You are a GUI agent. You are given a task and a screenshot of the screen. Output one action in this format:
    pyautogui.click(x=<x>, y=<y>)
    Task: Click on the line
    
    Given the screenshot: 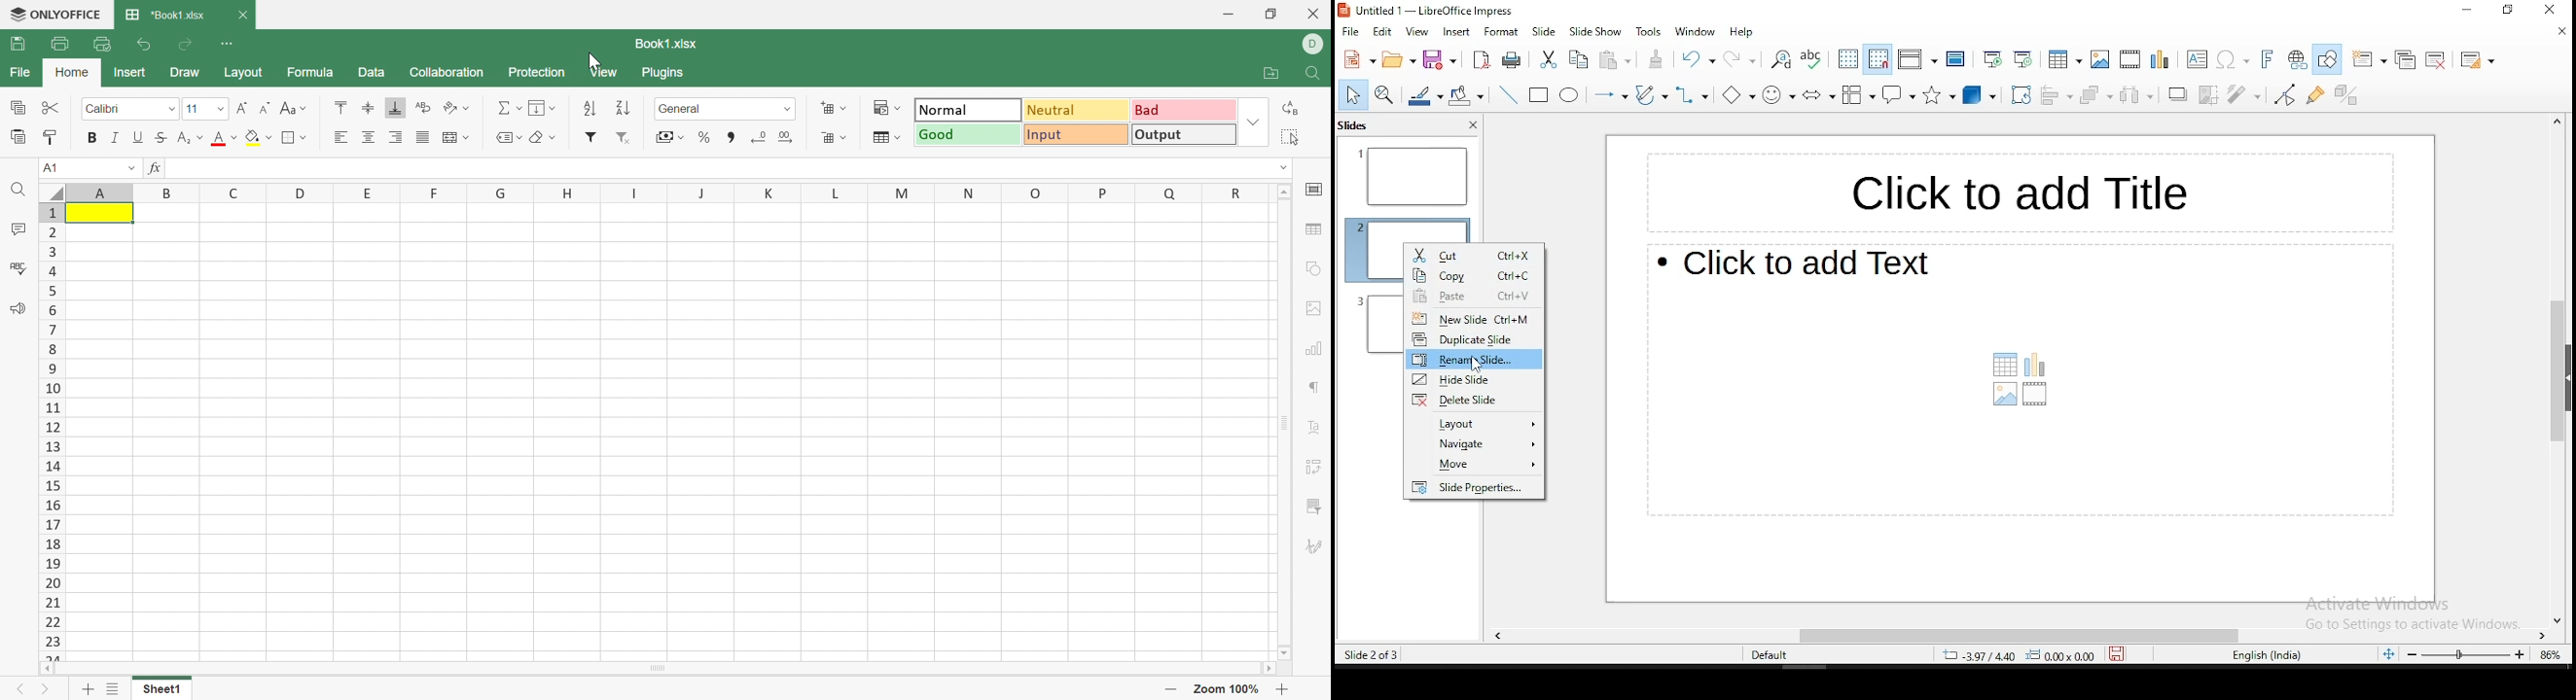 What is the action you would take?
    pyautogui.click(x=1510, y=95)
    